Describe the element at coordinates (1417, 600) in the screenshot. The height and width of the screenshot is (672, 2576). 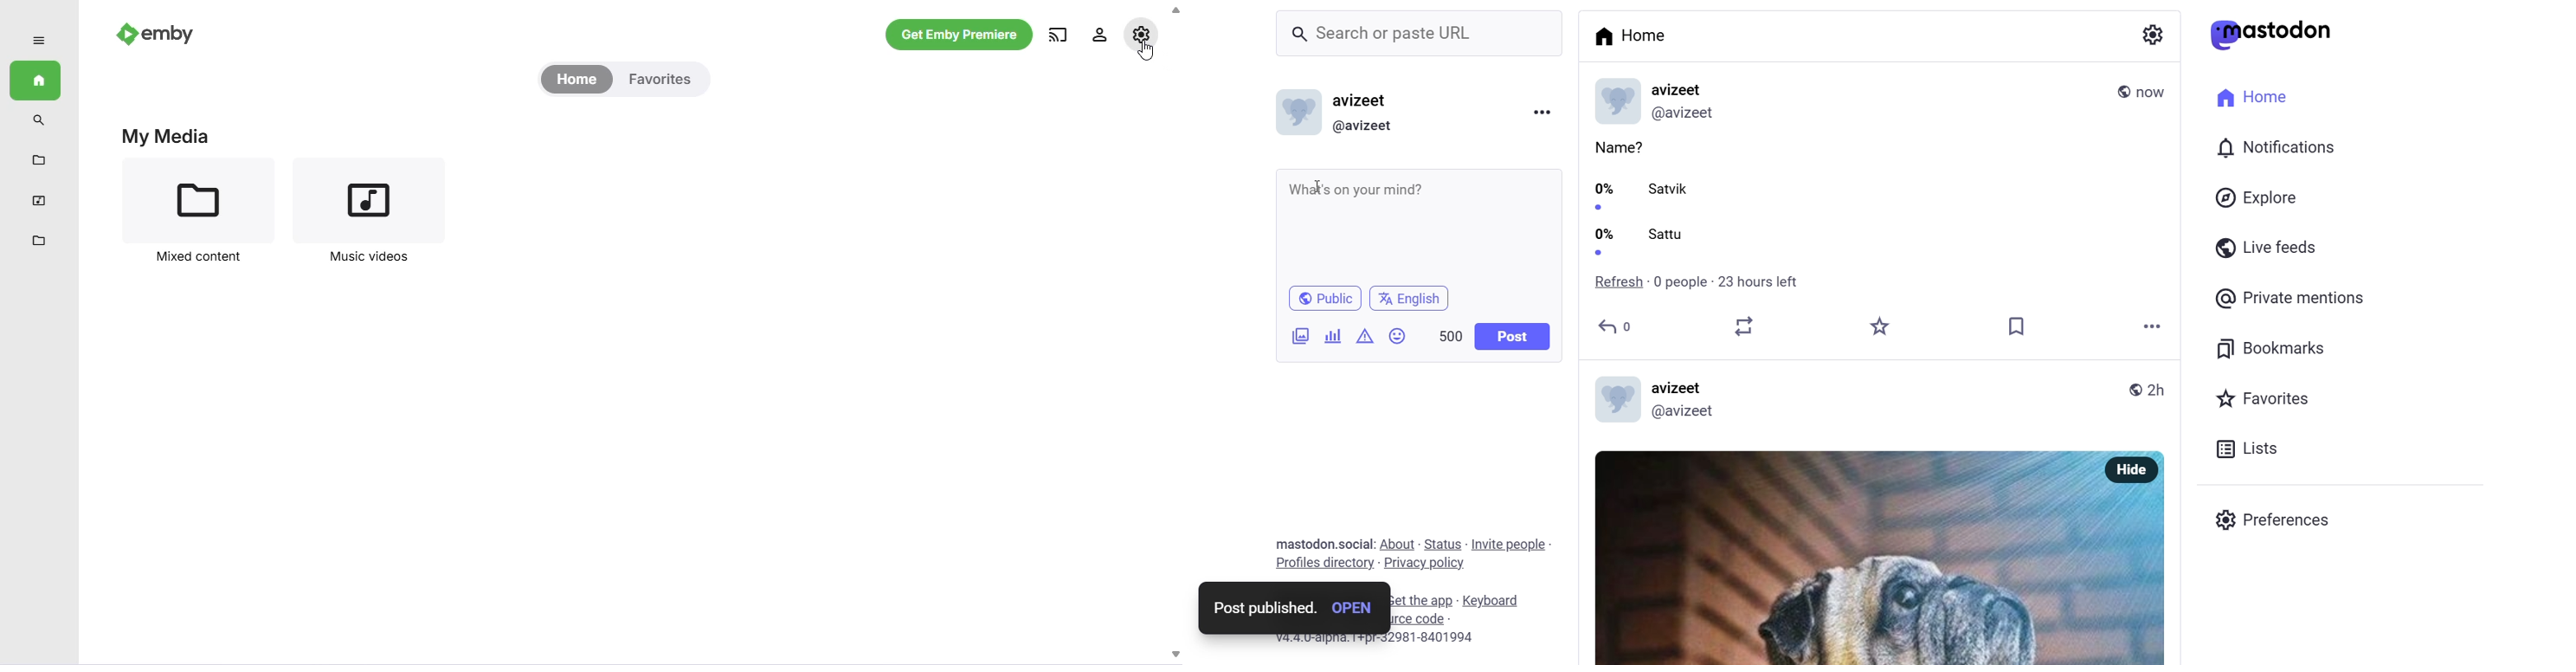
I see `get the app` at that location.